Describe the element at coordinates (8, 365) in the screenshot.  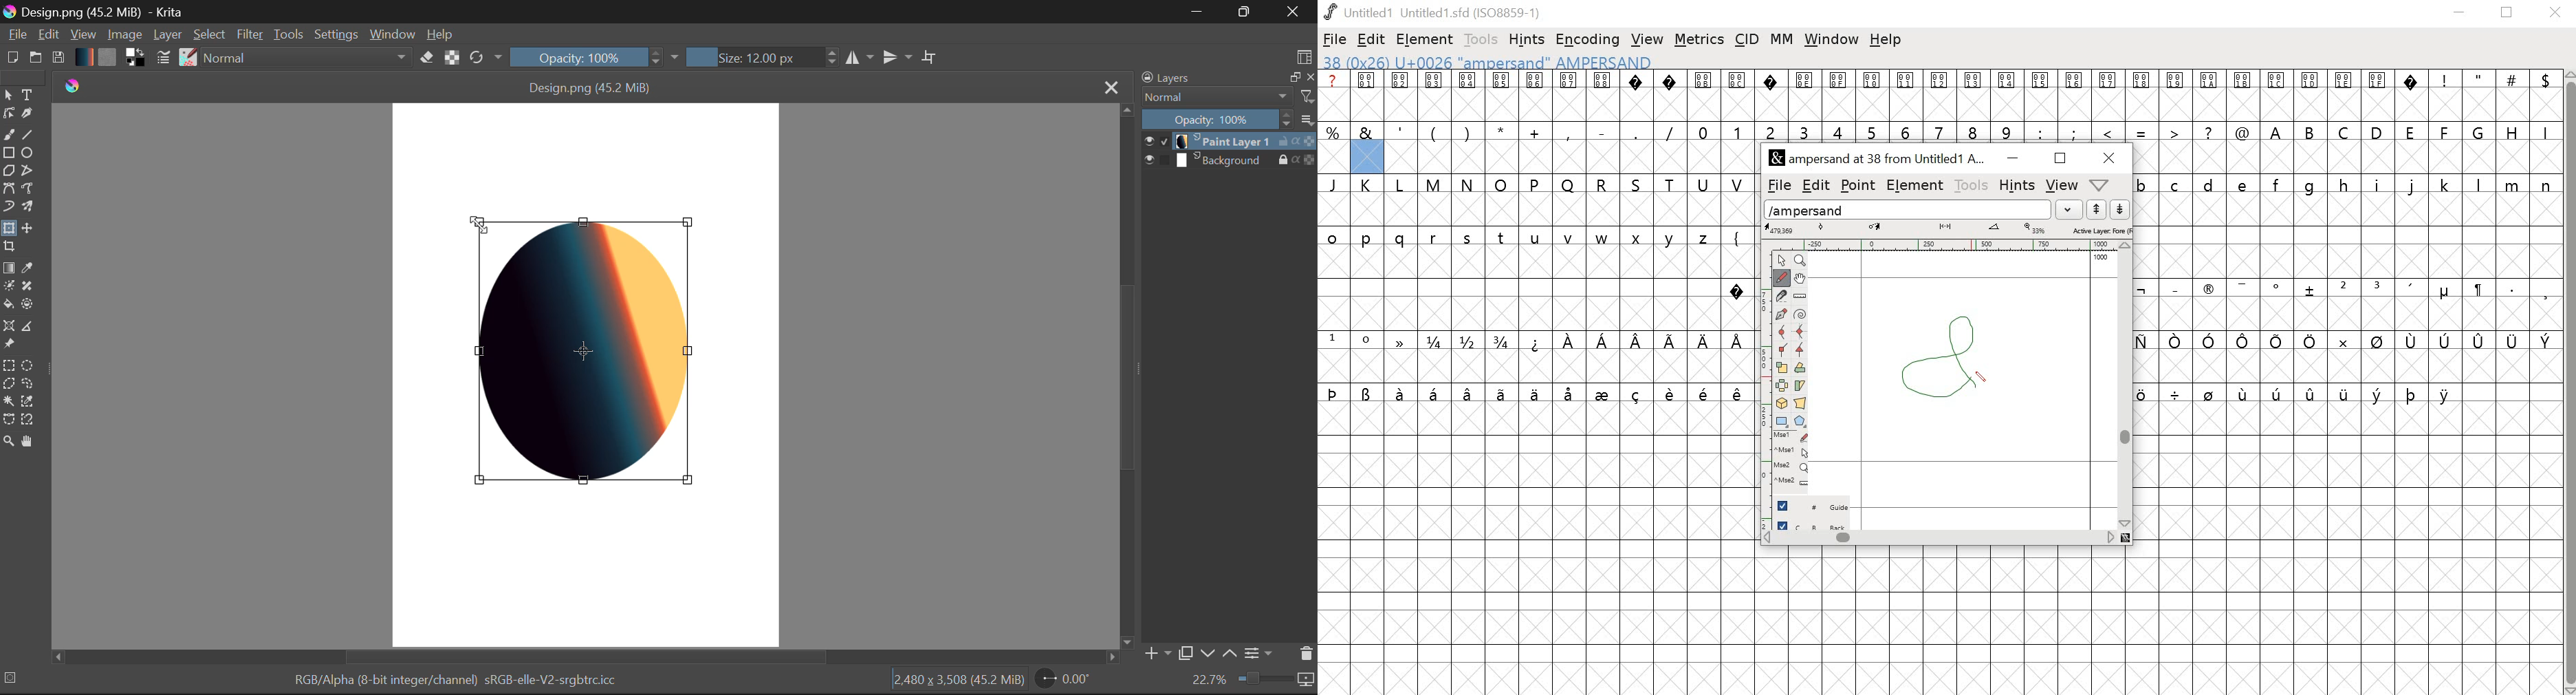
I see `Rectangular Selection` at that location.